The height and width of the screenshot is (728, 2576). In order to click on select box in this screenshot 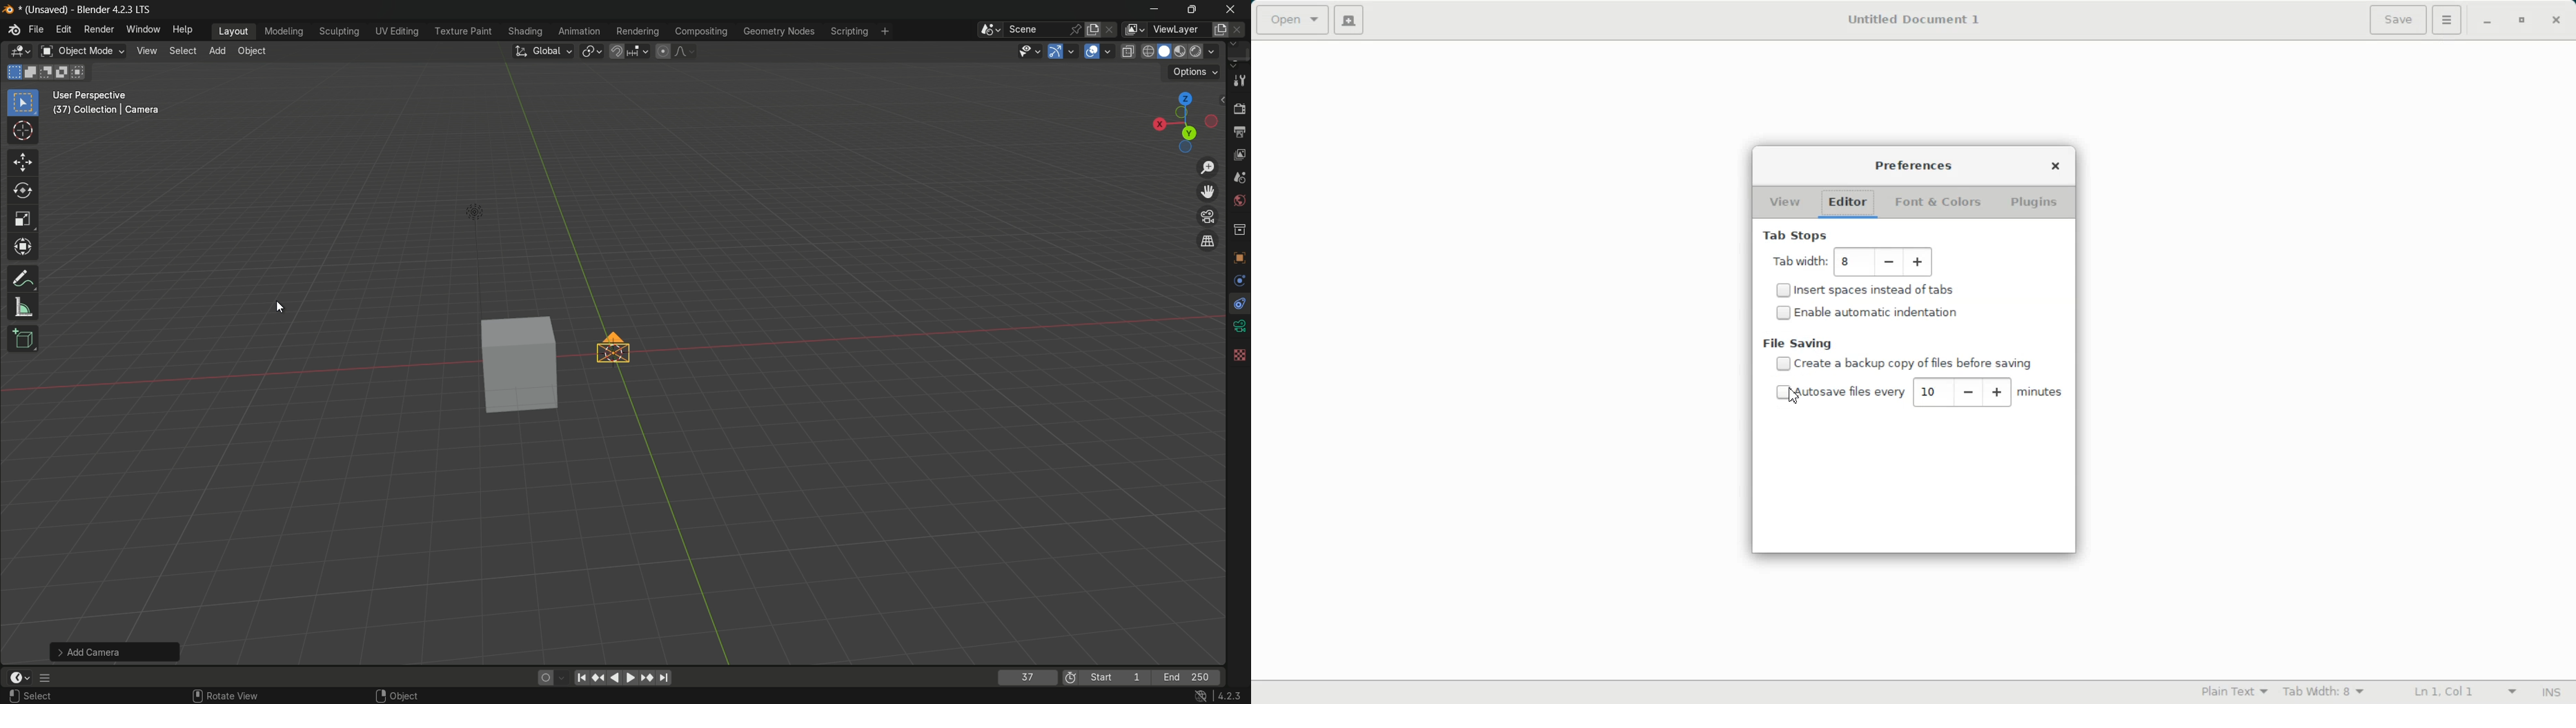, I will do `click(23, 102)`.